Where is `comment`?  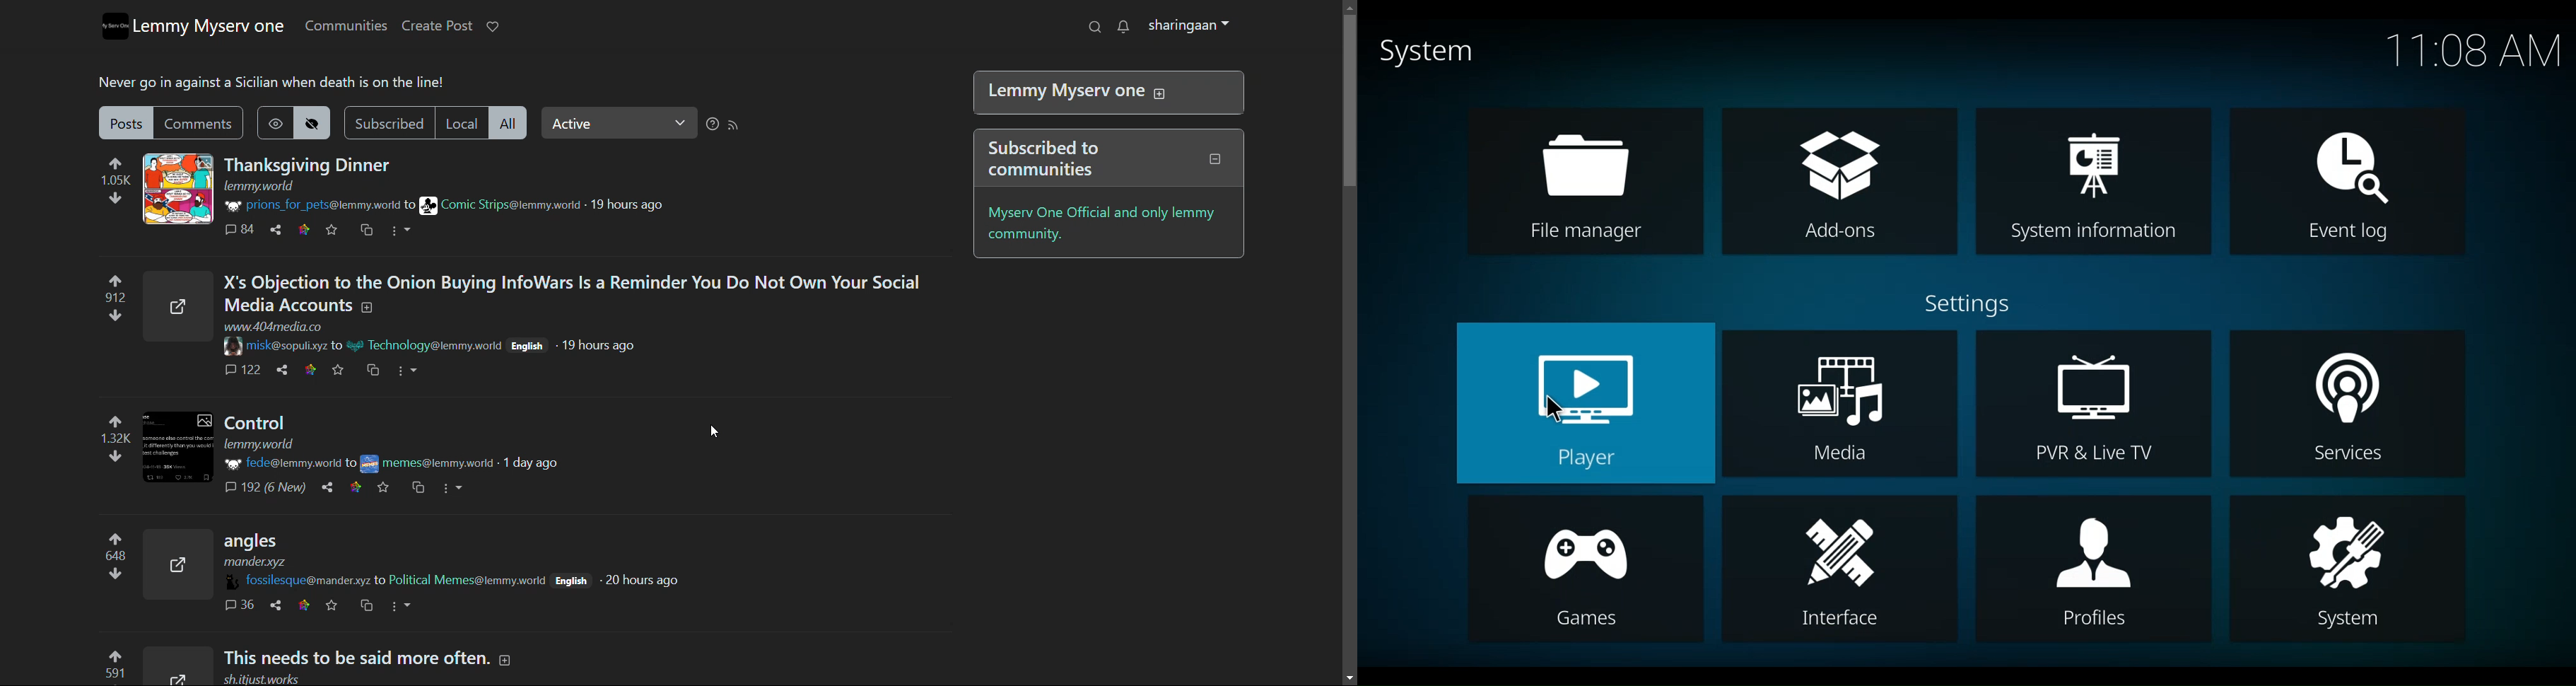
comment is located at coordinates (238, 230).